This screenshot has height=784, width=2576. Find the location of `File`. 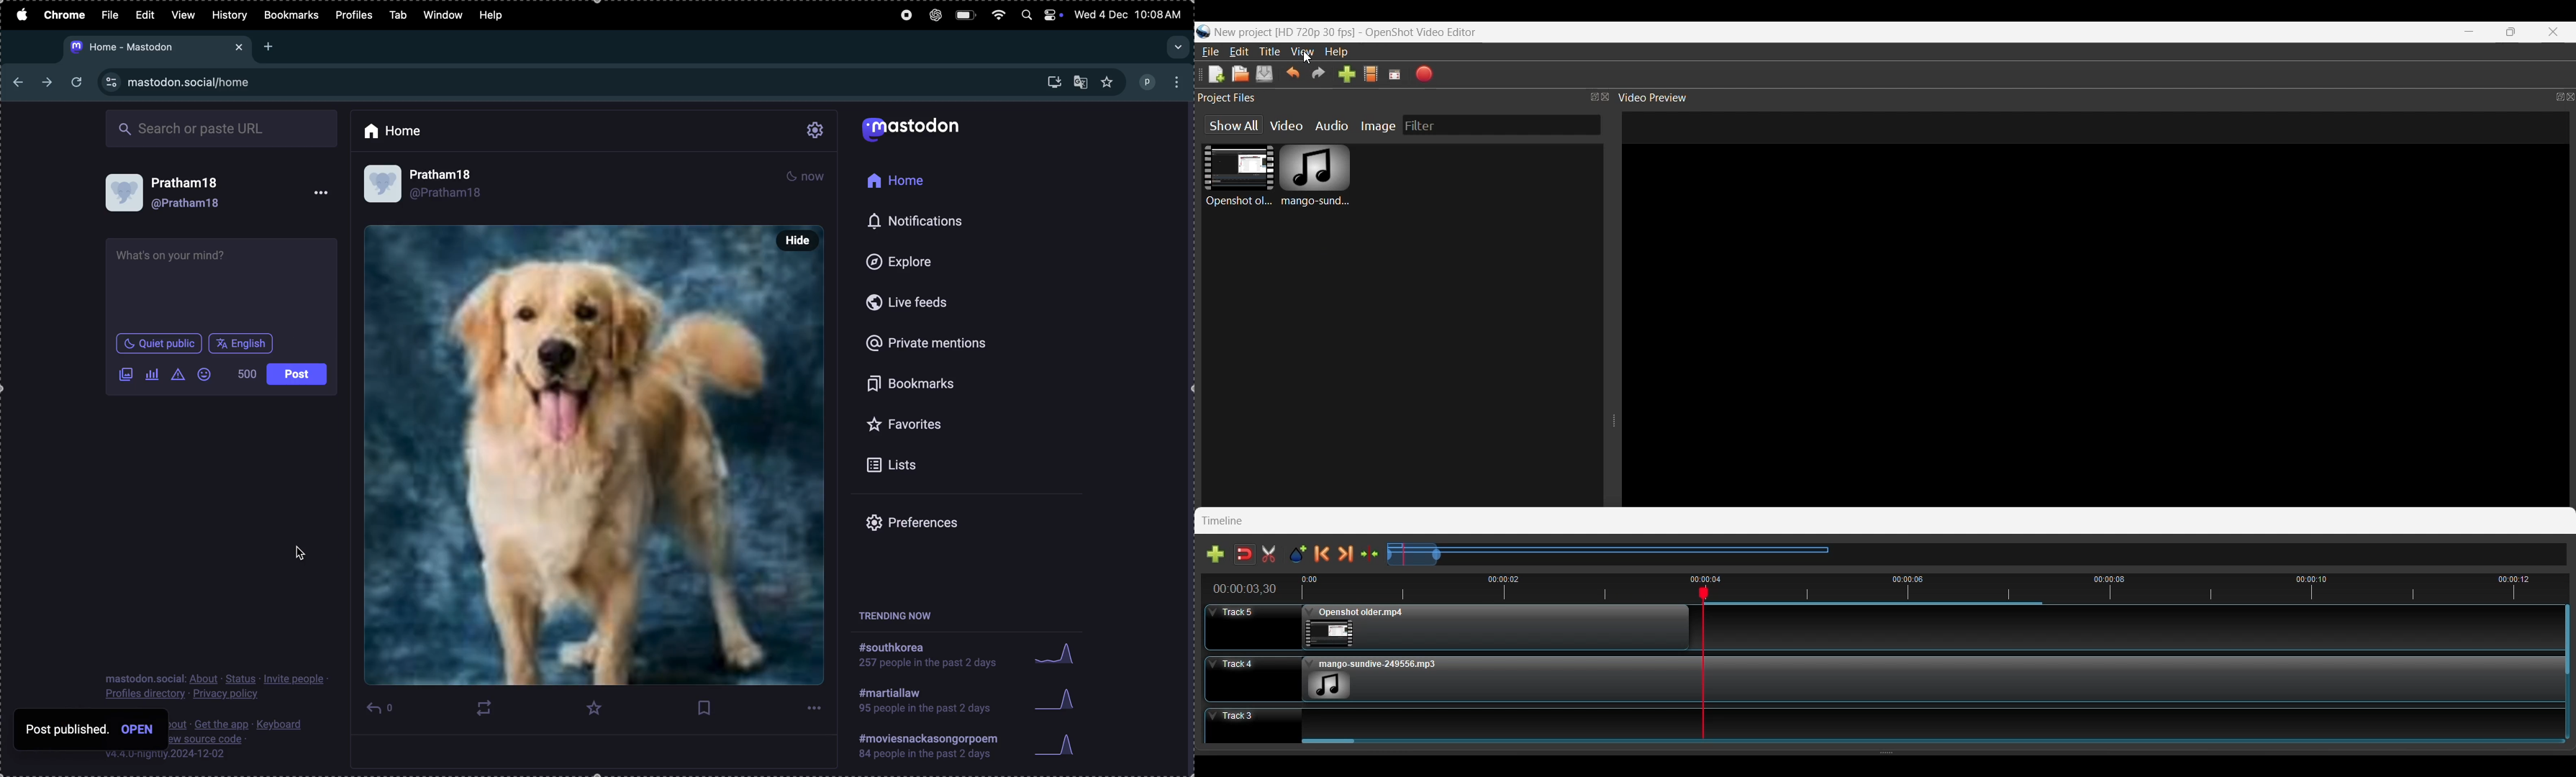

File is located at coordinates (1211, 52).